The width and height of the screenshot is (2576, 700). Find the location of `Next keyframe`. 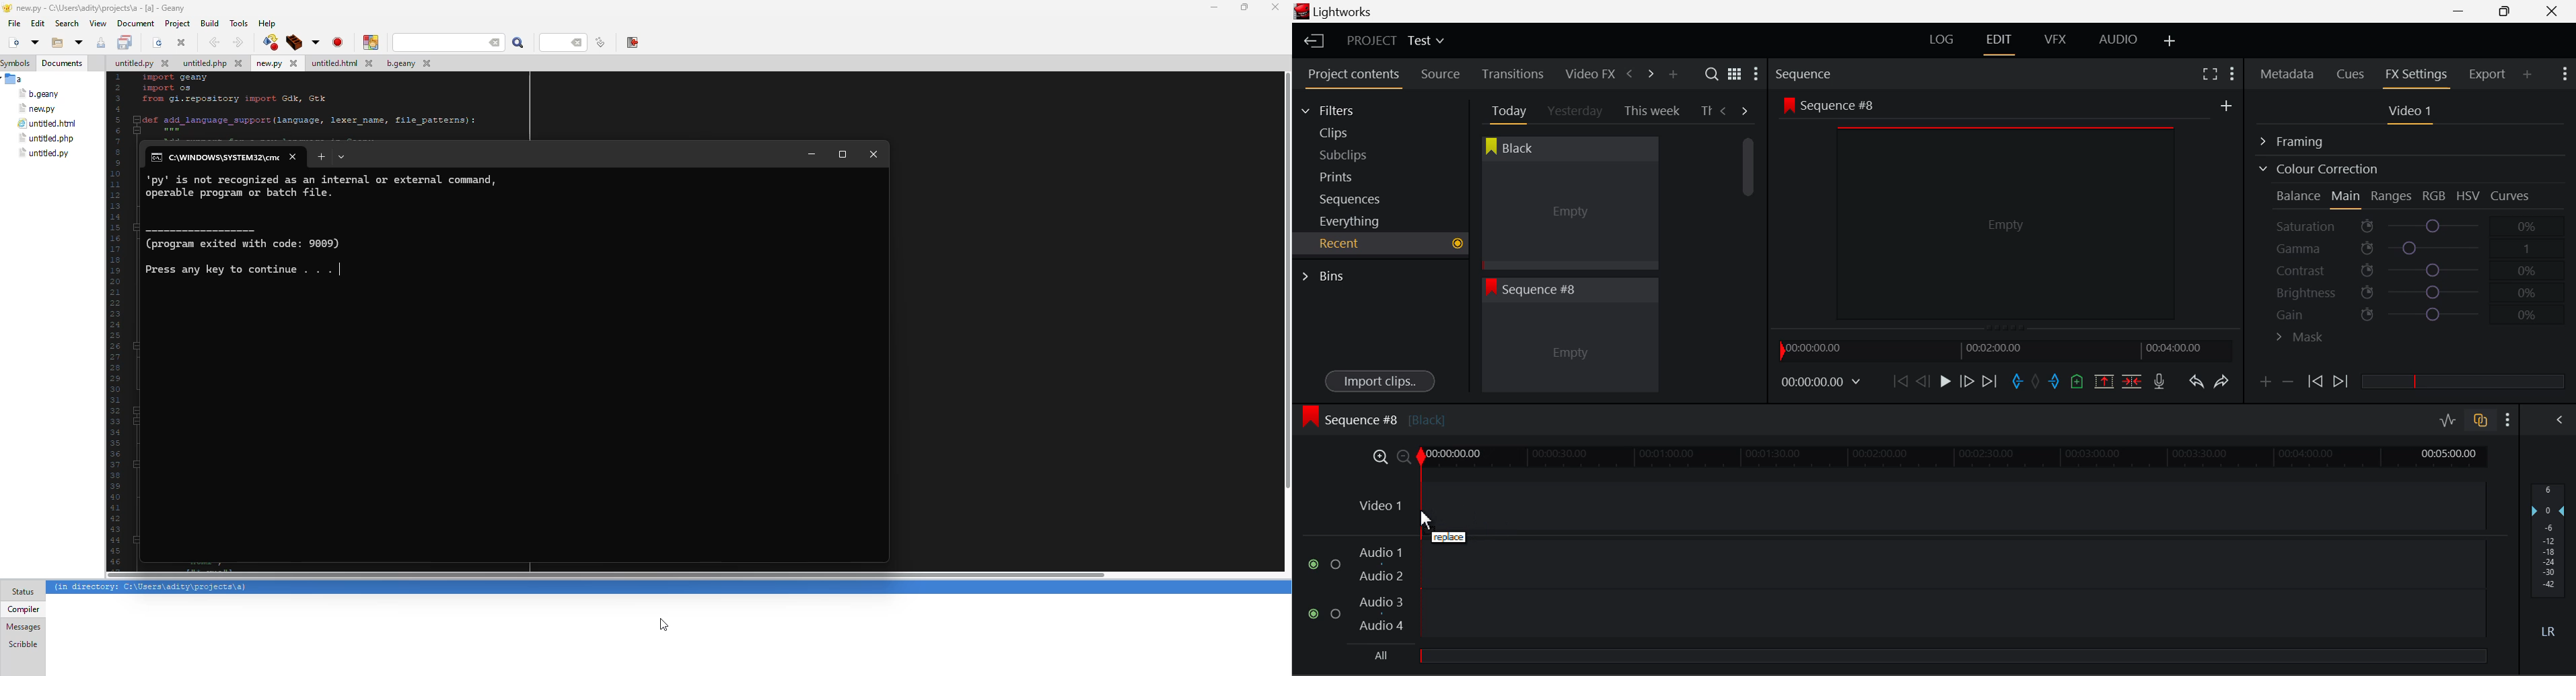

Next keyframe is located at coordinates (2342, 382).